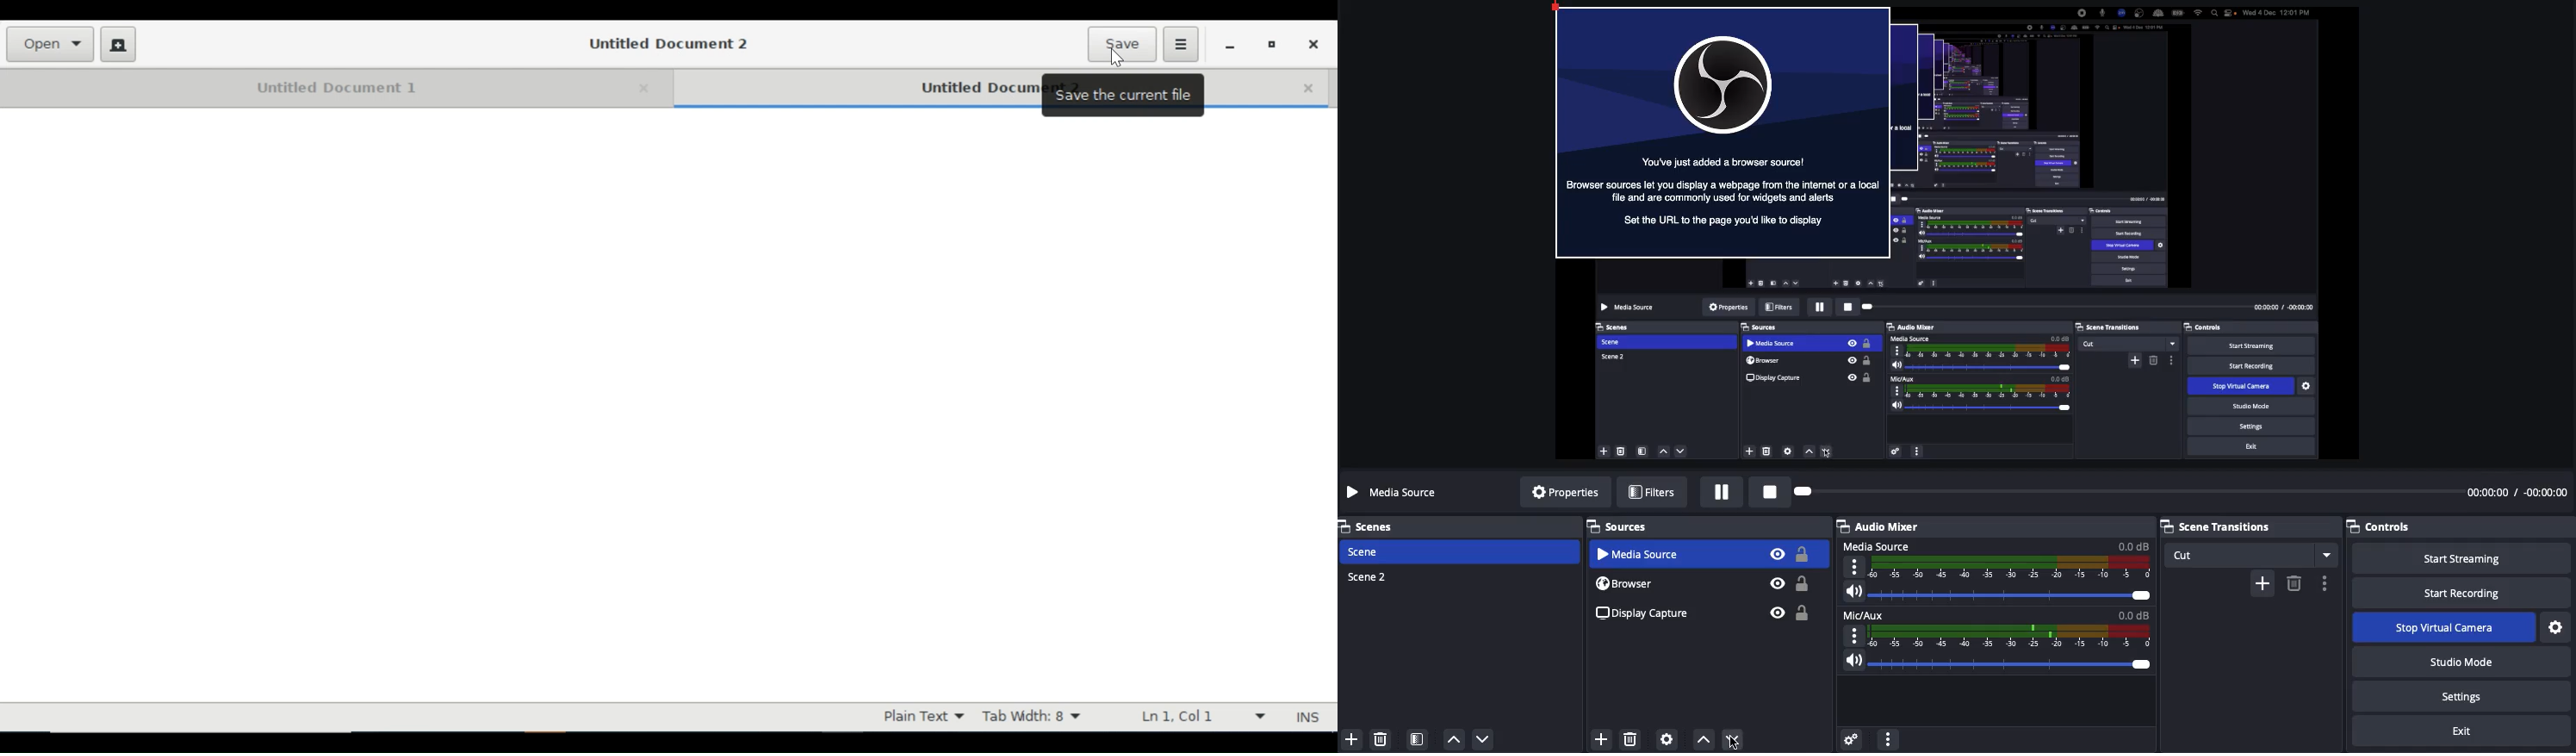 Image resolution: width=2576 pixels, height=756 pixels. Describe the element at coordinates (1707, 740) in the screenshot. I see `Move up` at that location.